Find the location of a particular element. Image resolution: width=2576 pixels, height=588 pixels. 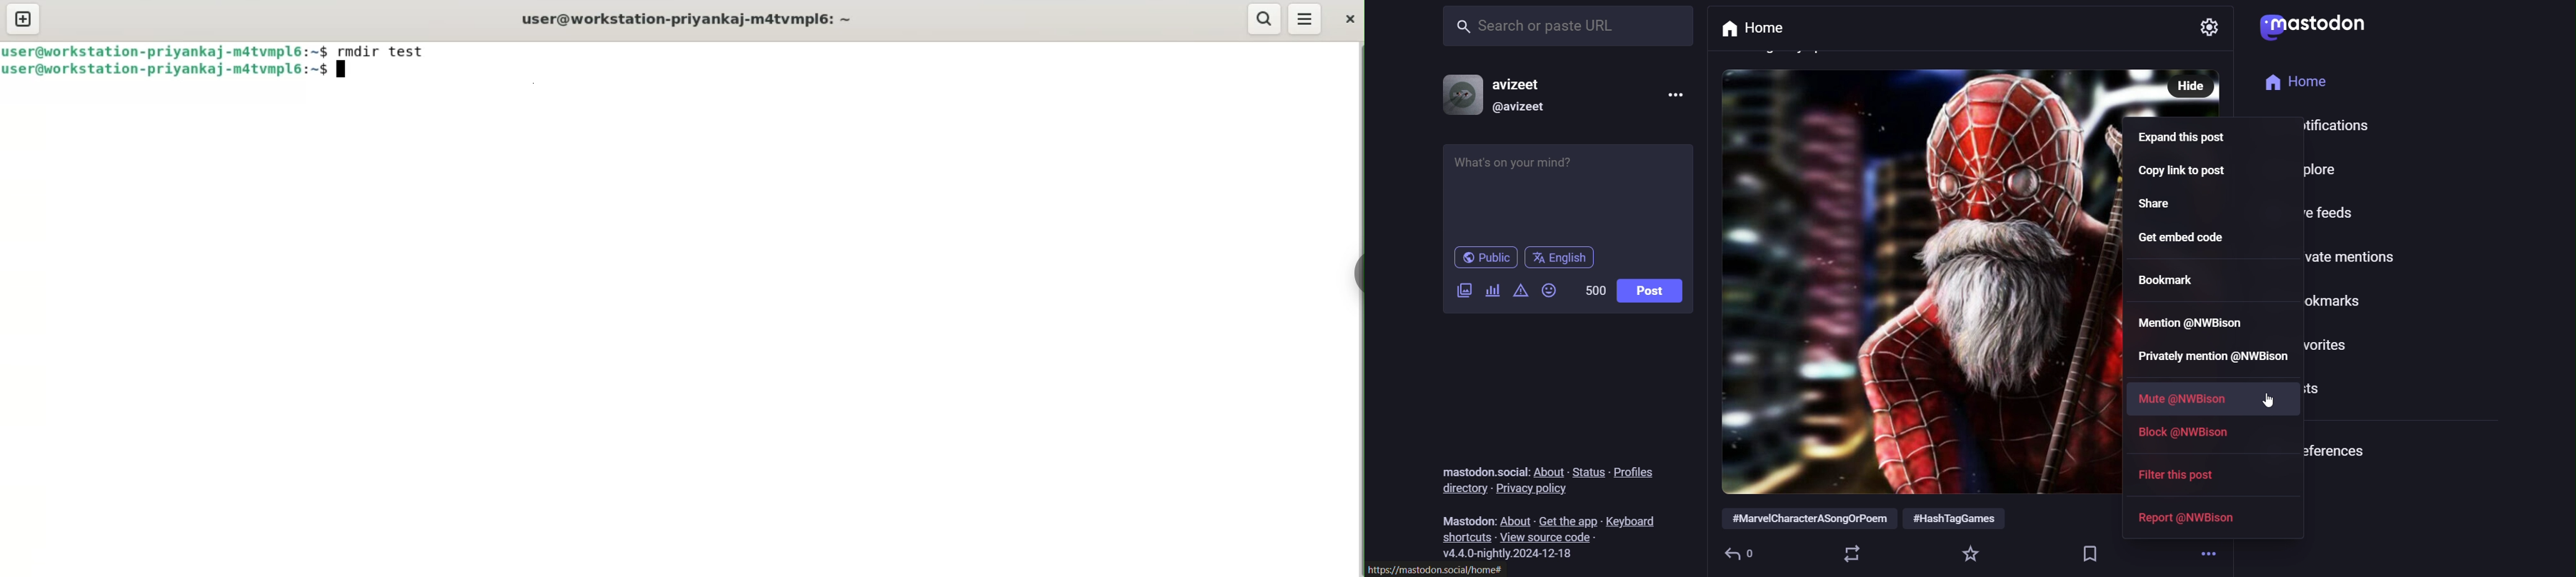

filter this post is located at coordinates (2186, 474).